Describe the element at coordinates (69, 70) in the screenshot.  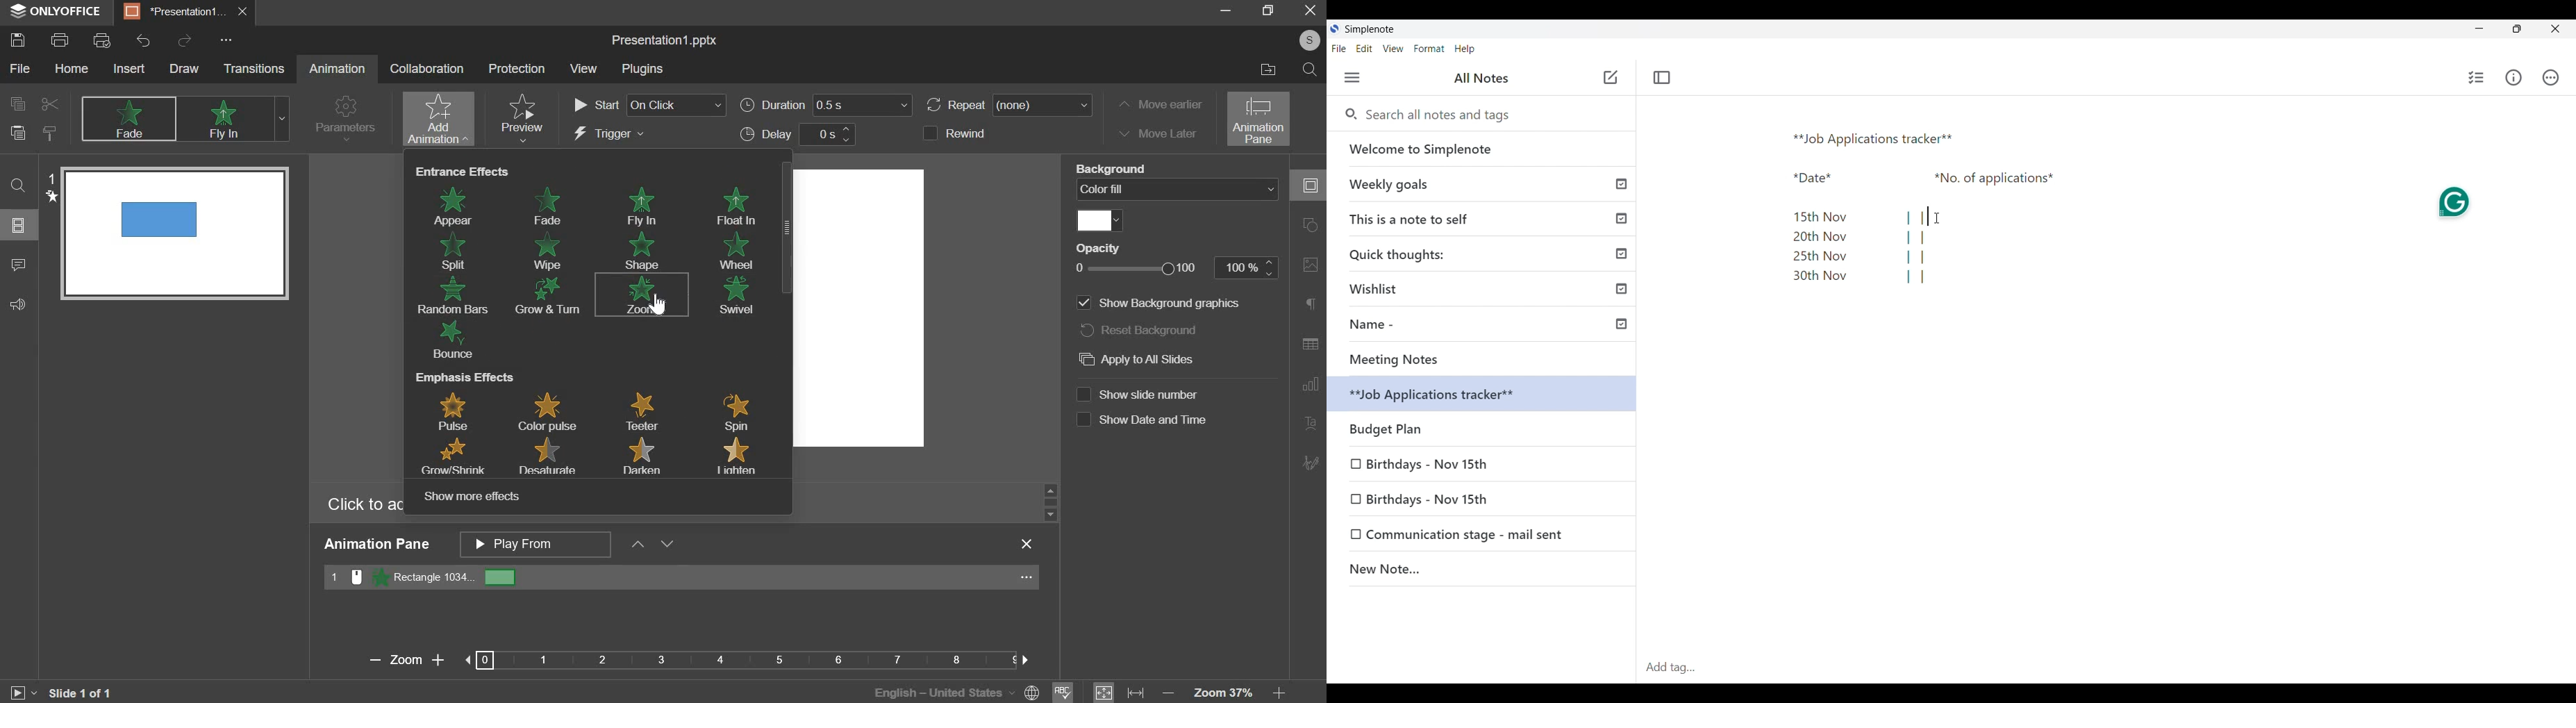
I see `home` at that location.